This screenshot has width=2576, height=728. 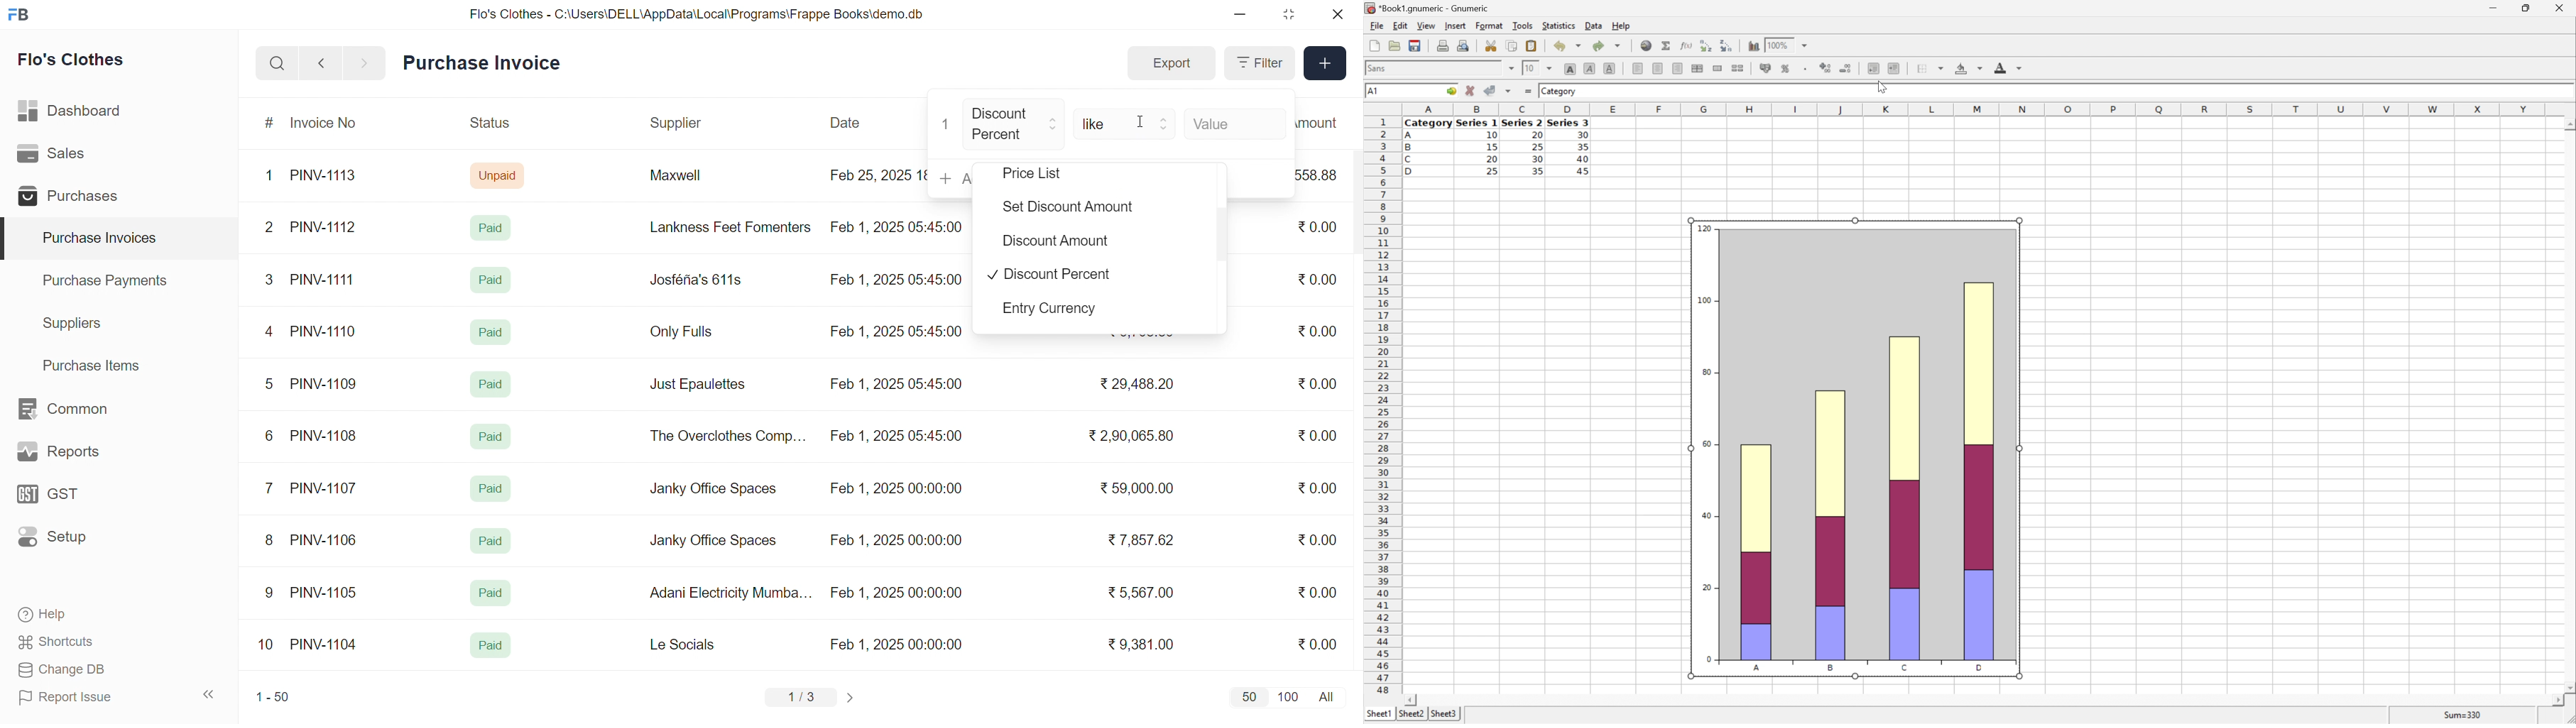 I want to click on D, so click(x=1414, y=171).